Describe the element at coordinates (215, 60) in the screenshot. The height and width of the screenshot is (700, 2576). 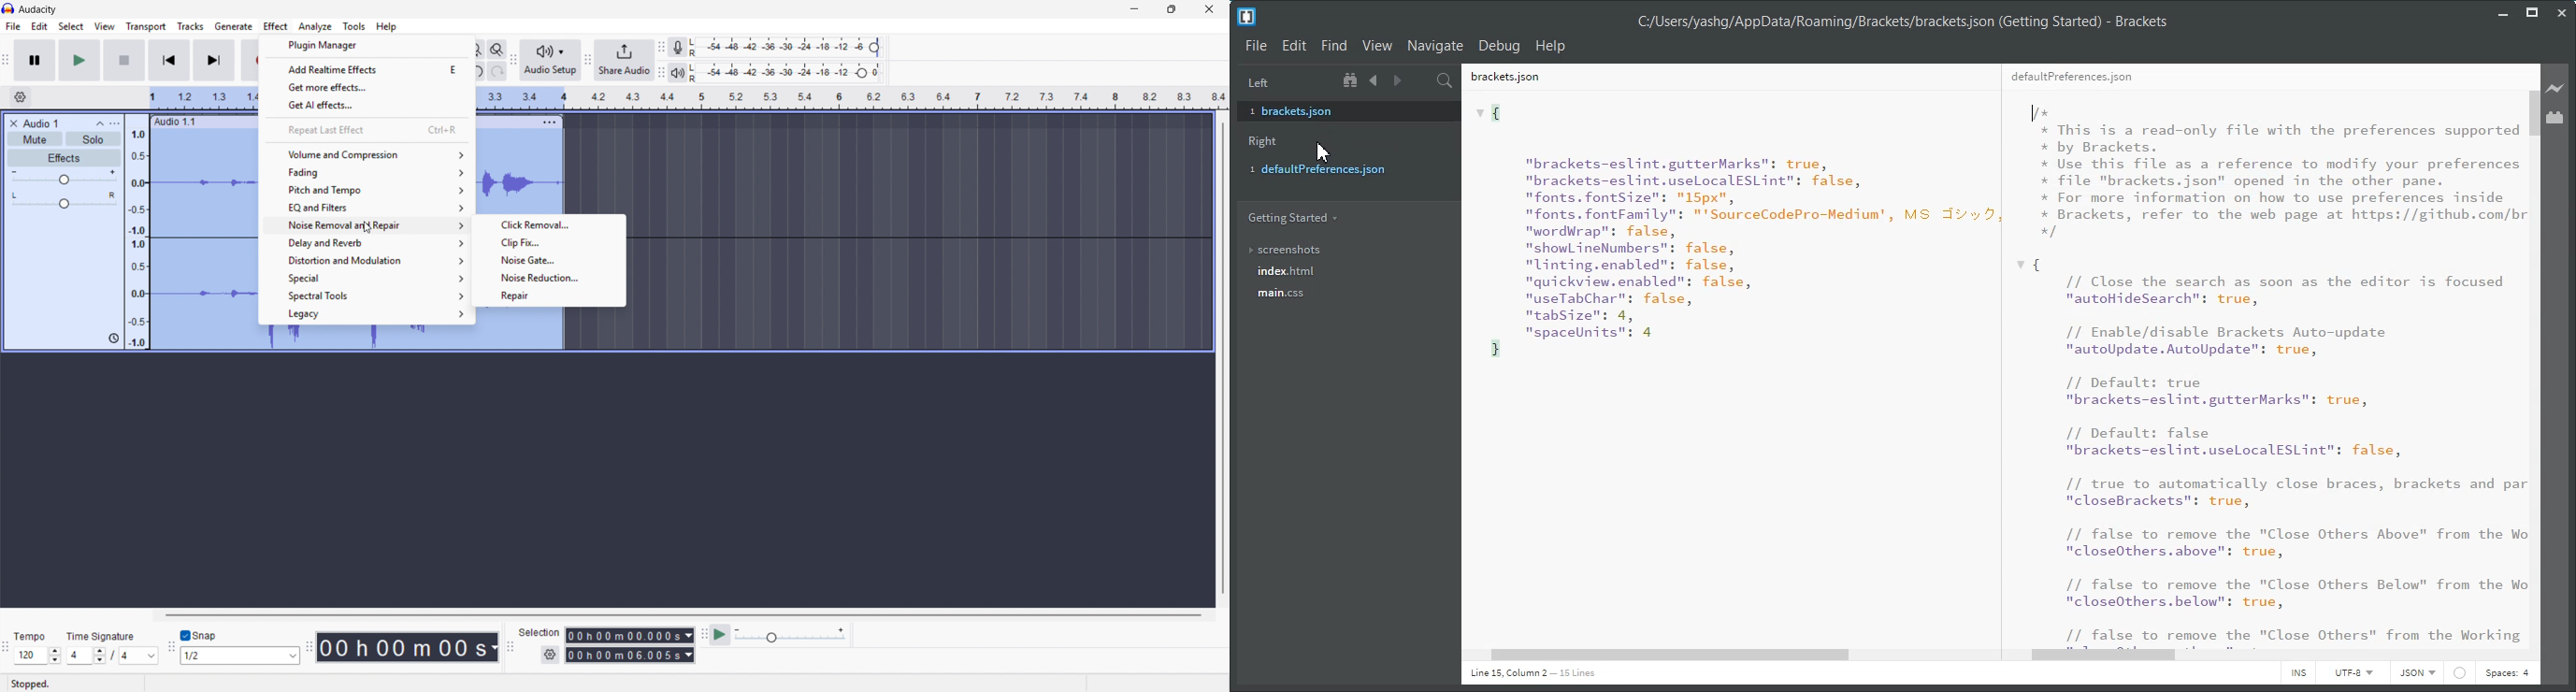
I see `Skip to end ` at that location.